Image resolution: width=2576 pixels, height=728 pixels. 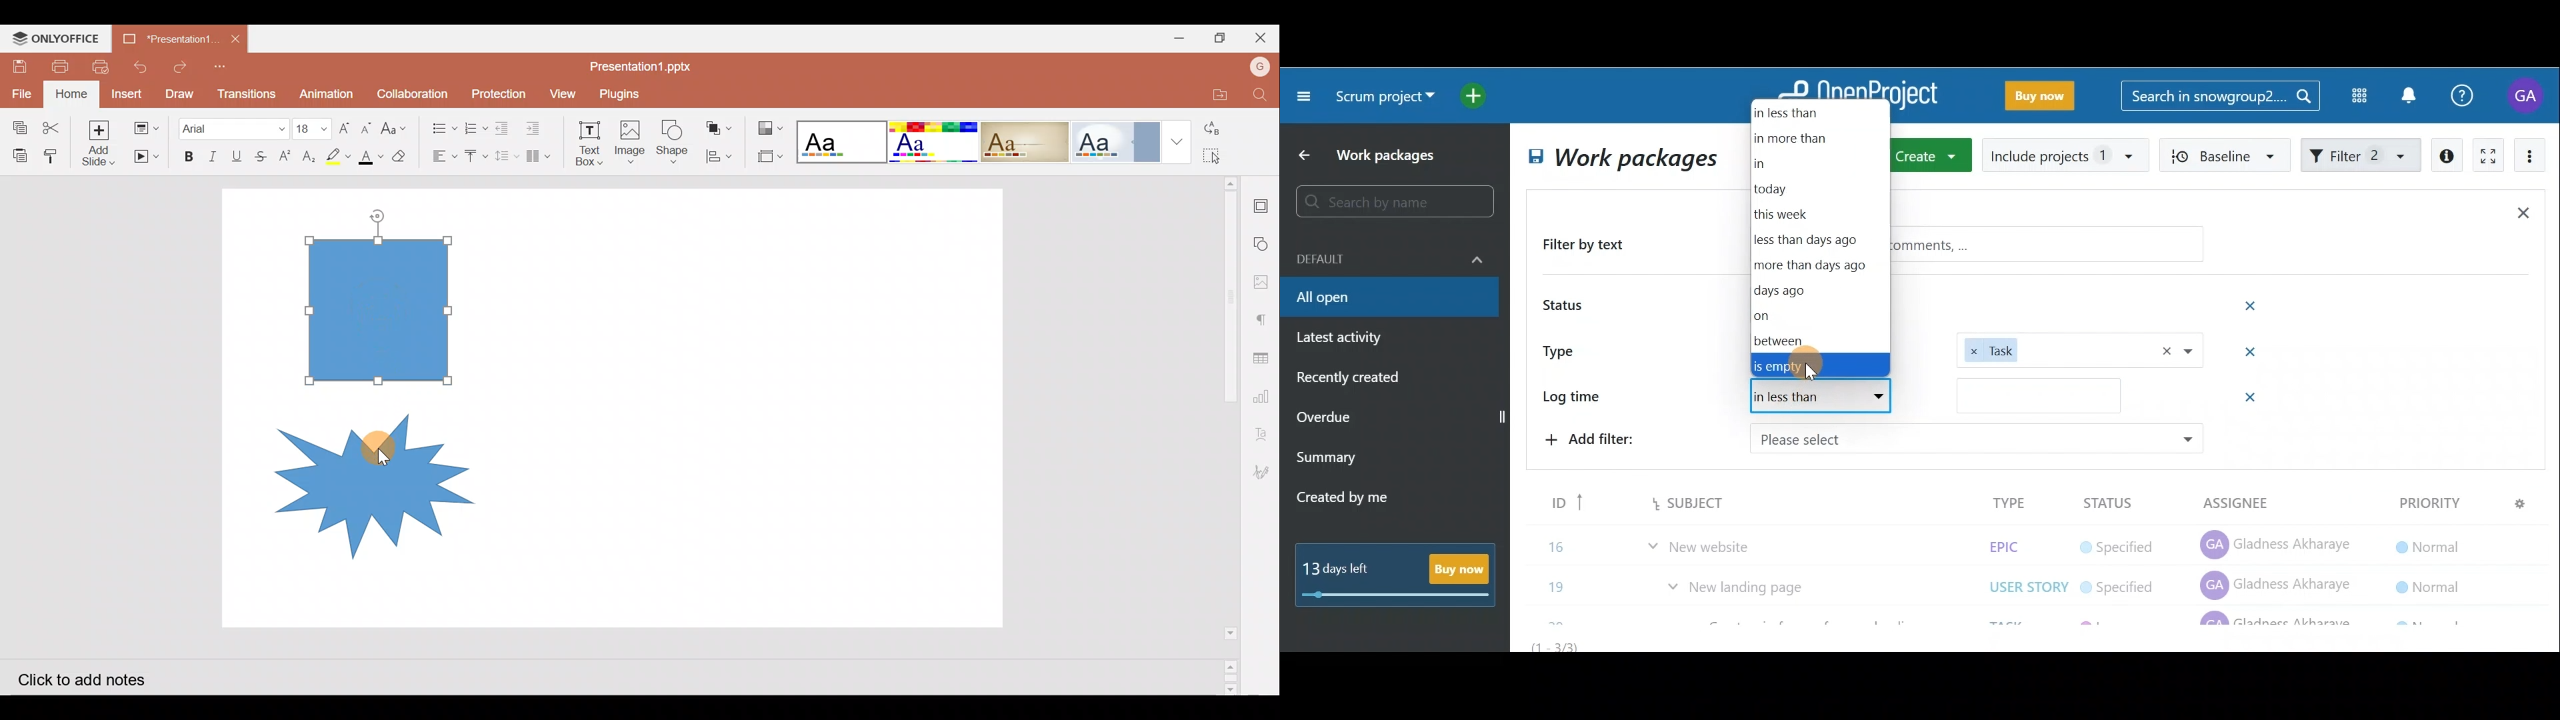 I want to click on Insert columns, so click(x=541, y=156).